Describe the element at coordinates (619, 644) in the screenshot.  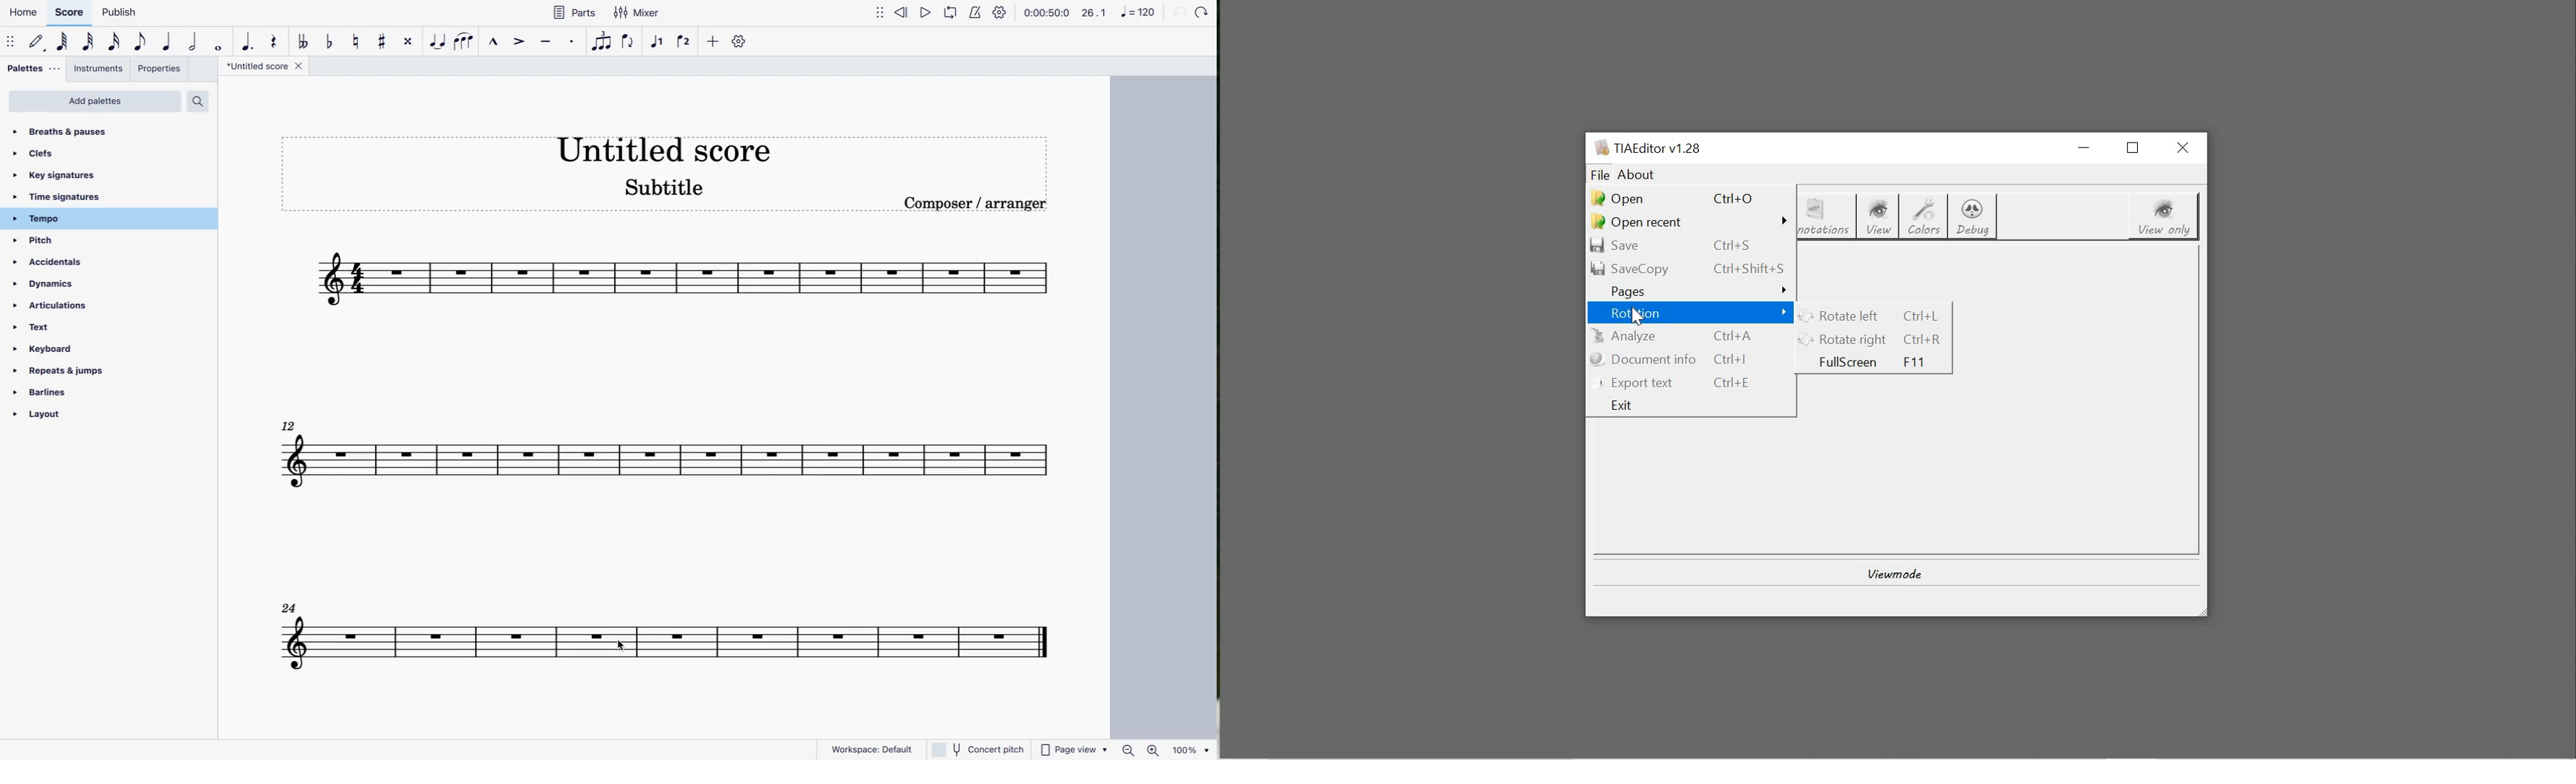
I see `cursor` at that location.